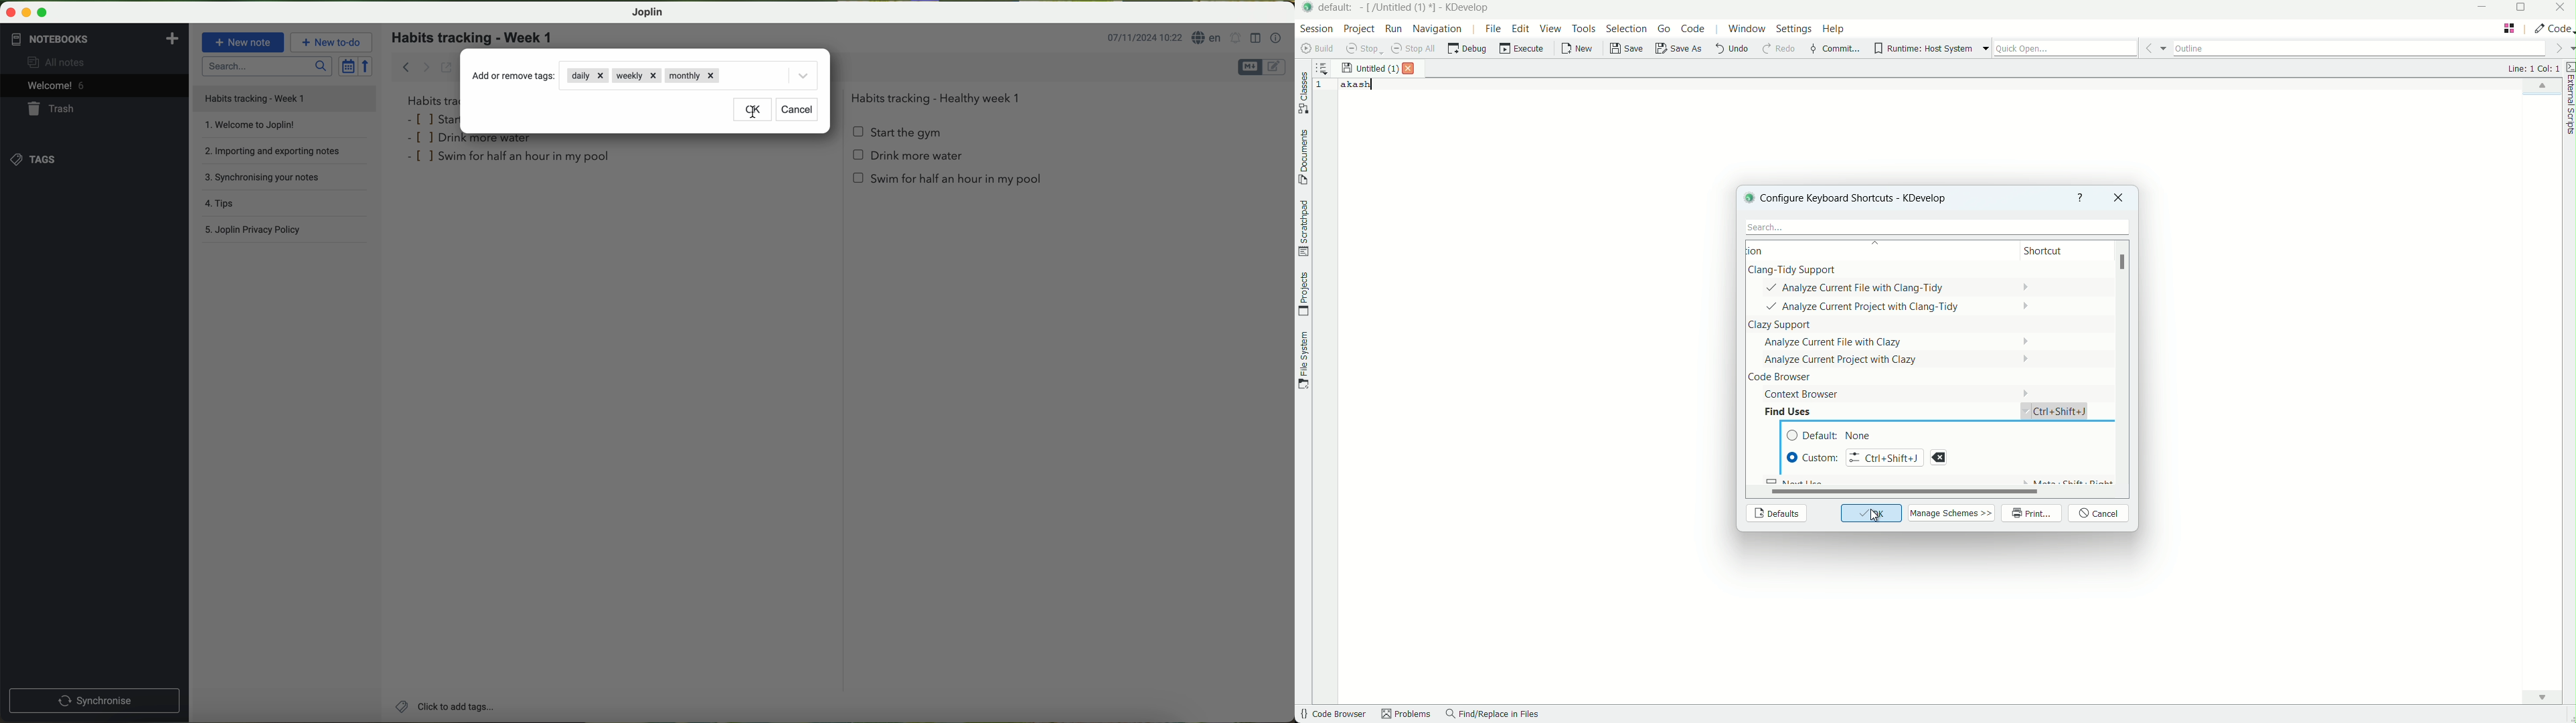 The image size is (2576, 728). What do you see at coordinates (287, 206) in the screenshot?
I see `tips` at bounding box center [287, 206].